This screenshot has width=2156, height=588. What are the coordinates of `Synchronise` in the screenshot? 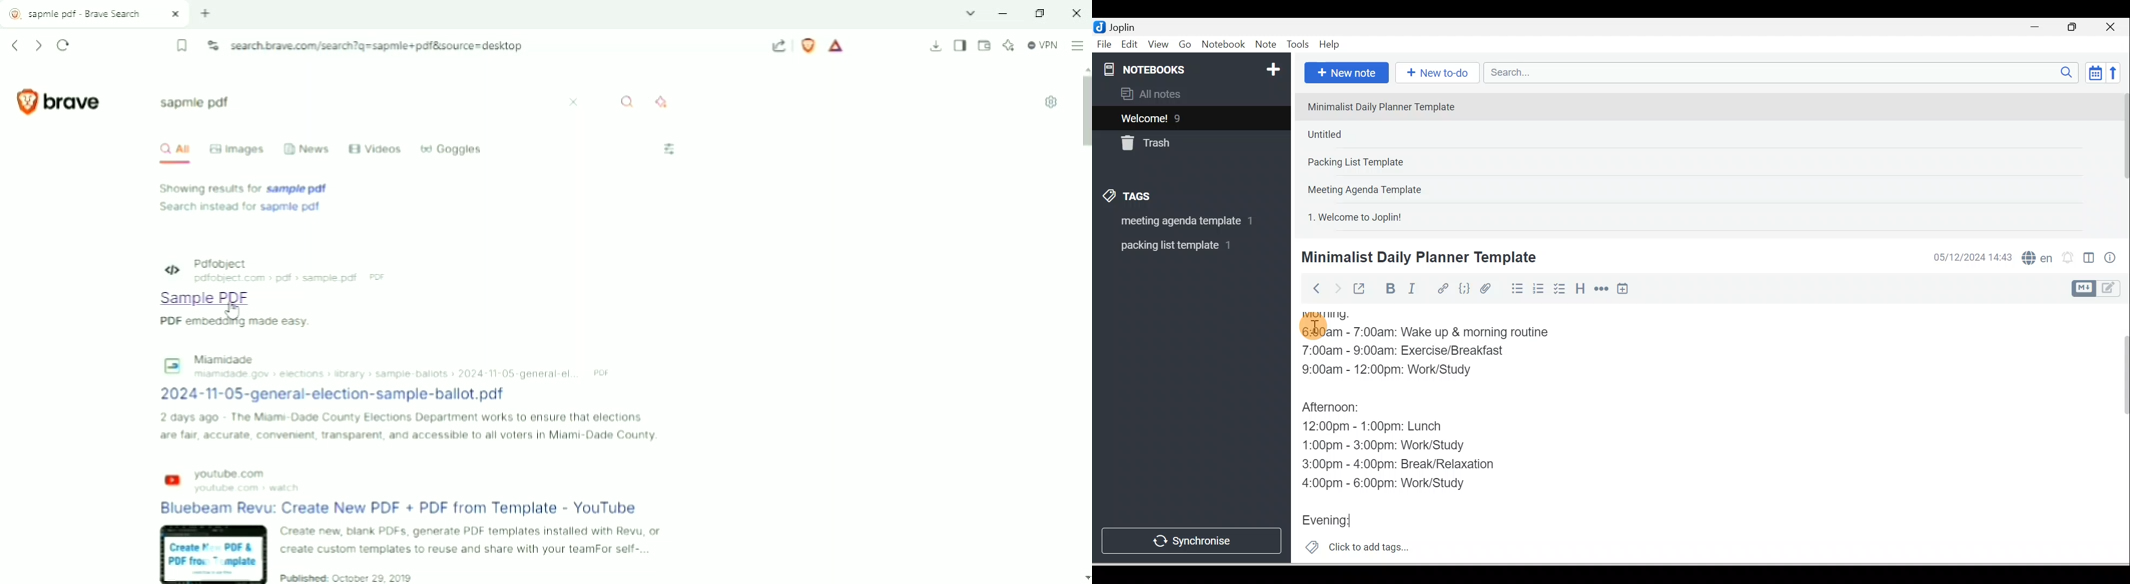 It's located at (1190, 539).